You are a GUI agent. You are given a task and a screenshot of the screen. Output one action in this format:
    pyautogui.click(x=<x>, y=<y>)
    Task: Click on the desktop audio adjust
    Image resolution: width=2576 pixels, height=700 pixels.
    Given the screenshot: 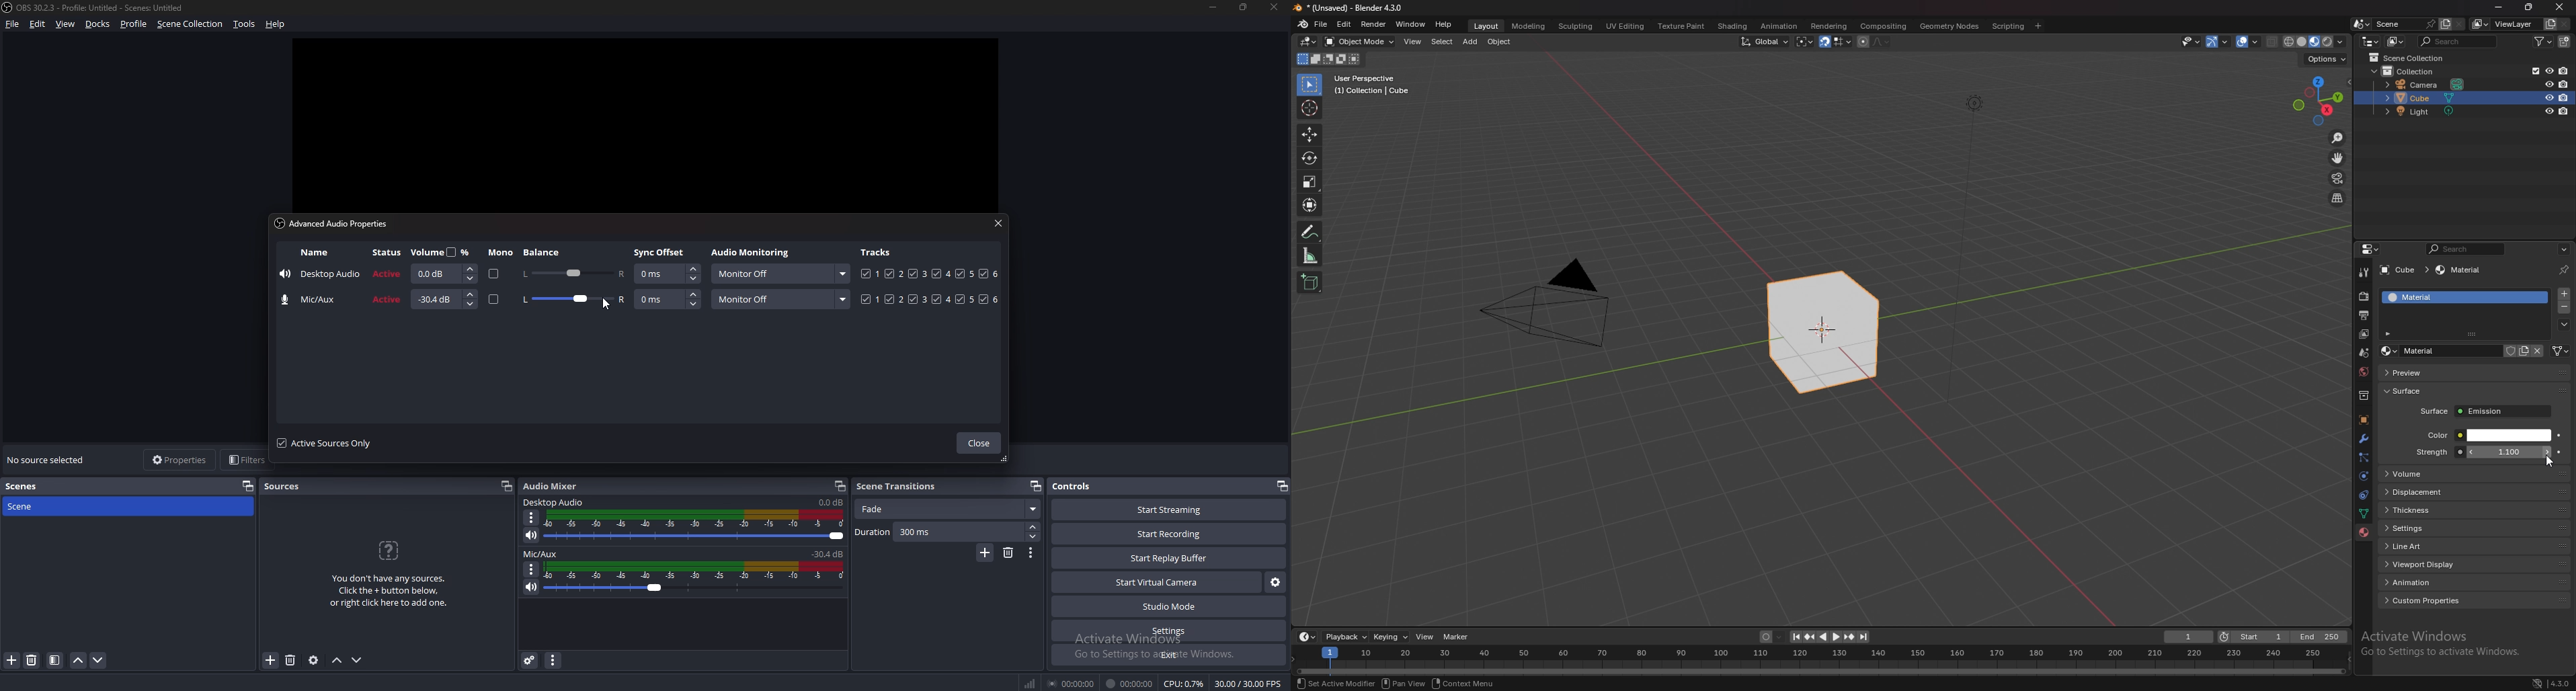 What is the action you would take?
    pyautogui.click(x=697, y=526)
    